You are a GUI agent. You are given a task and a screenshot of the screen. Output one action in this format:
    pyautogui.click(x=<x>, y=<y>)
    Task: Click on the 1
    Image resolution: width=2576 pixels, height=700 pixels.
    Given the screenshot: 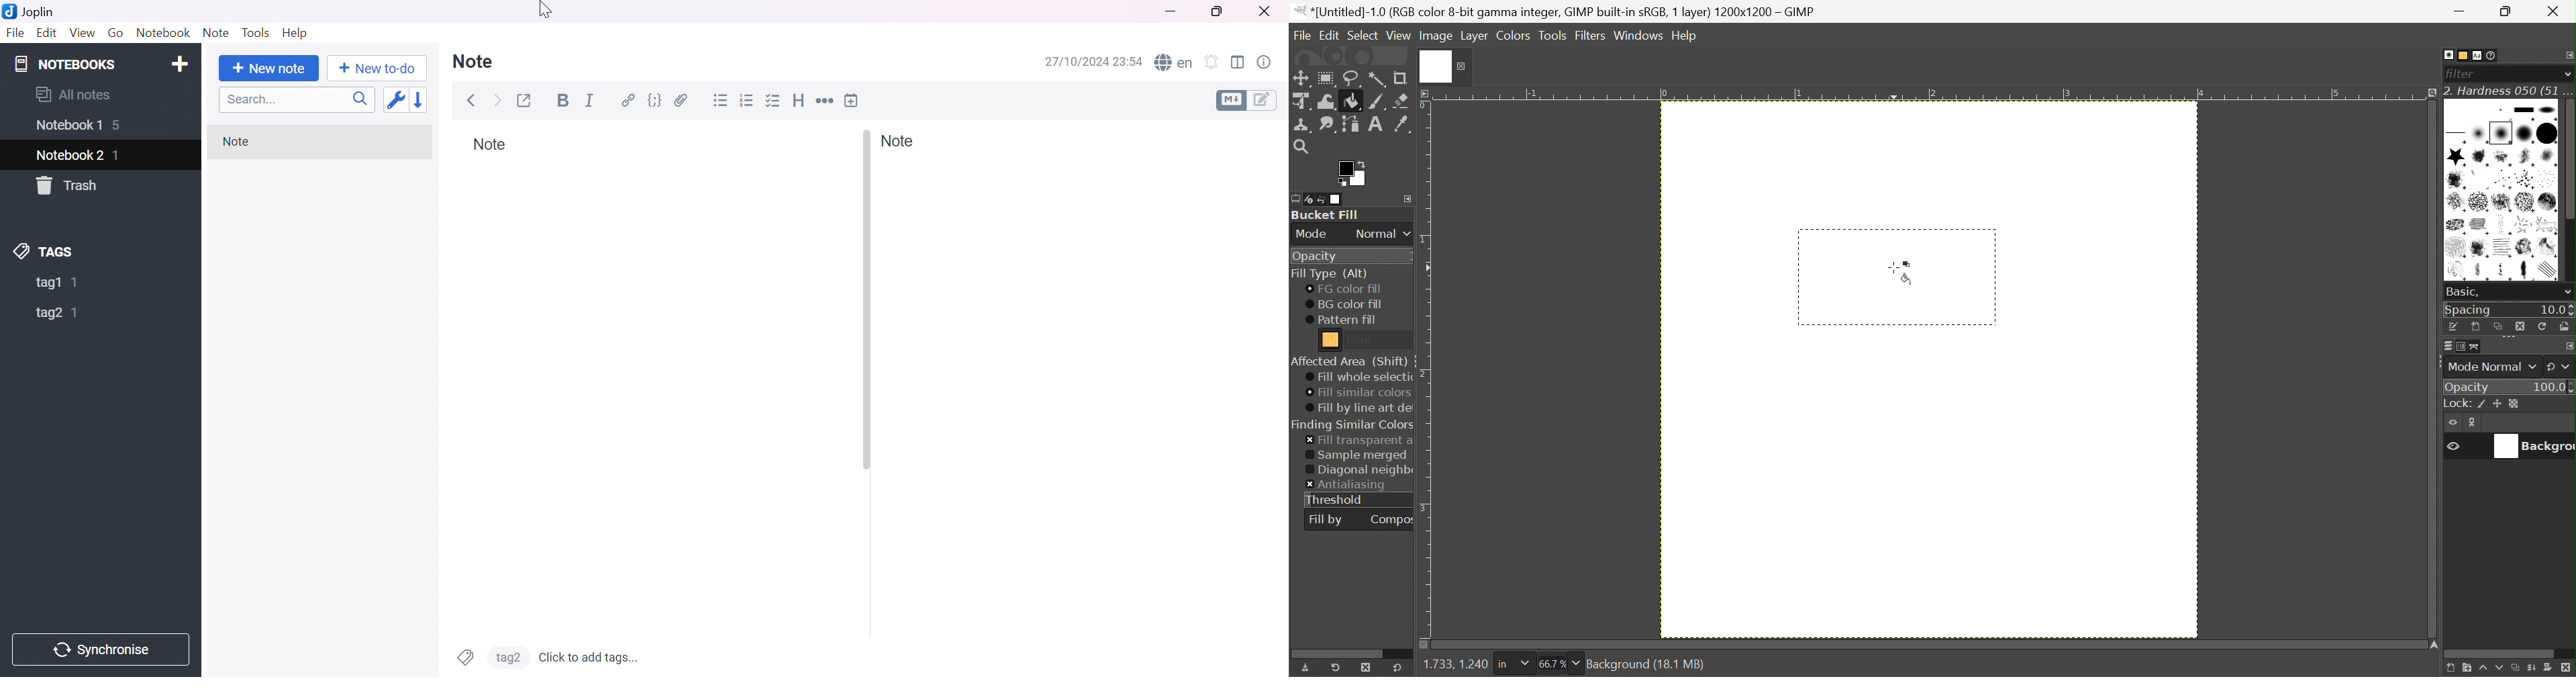 What is the action you would take?
    pyautogui.click(x=75, y=313)
    